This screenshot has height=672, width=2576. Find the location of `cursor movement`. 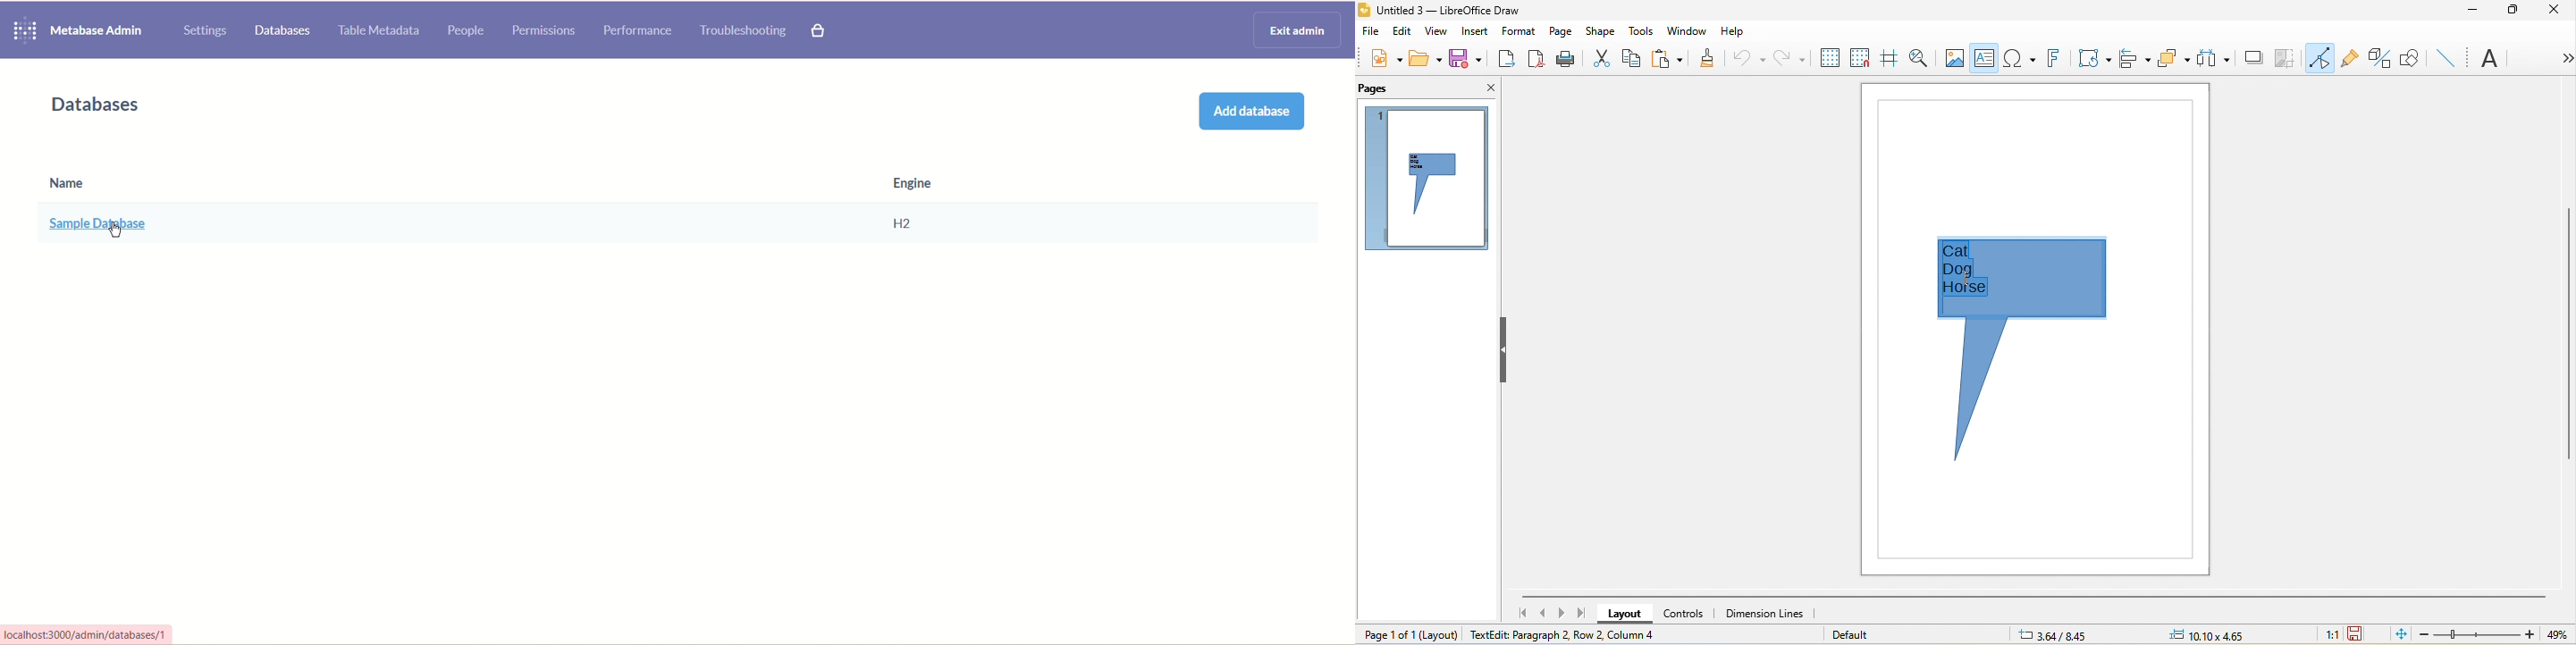

cursor movement is located at coordinates (1966, 277).